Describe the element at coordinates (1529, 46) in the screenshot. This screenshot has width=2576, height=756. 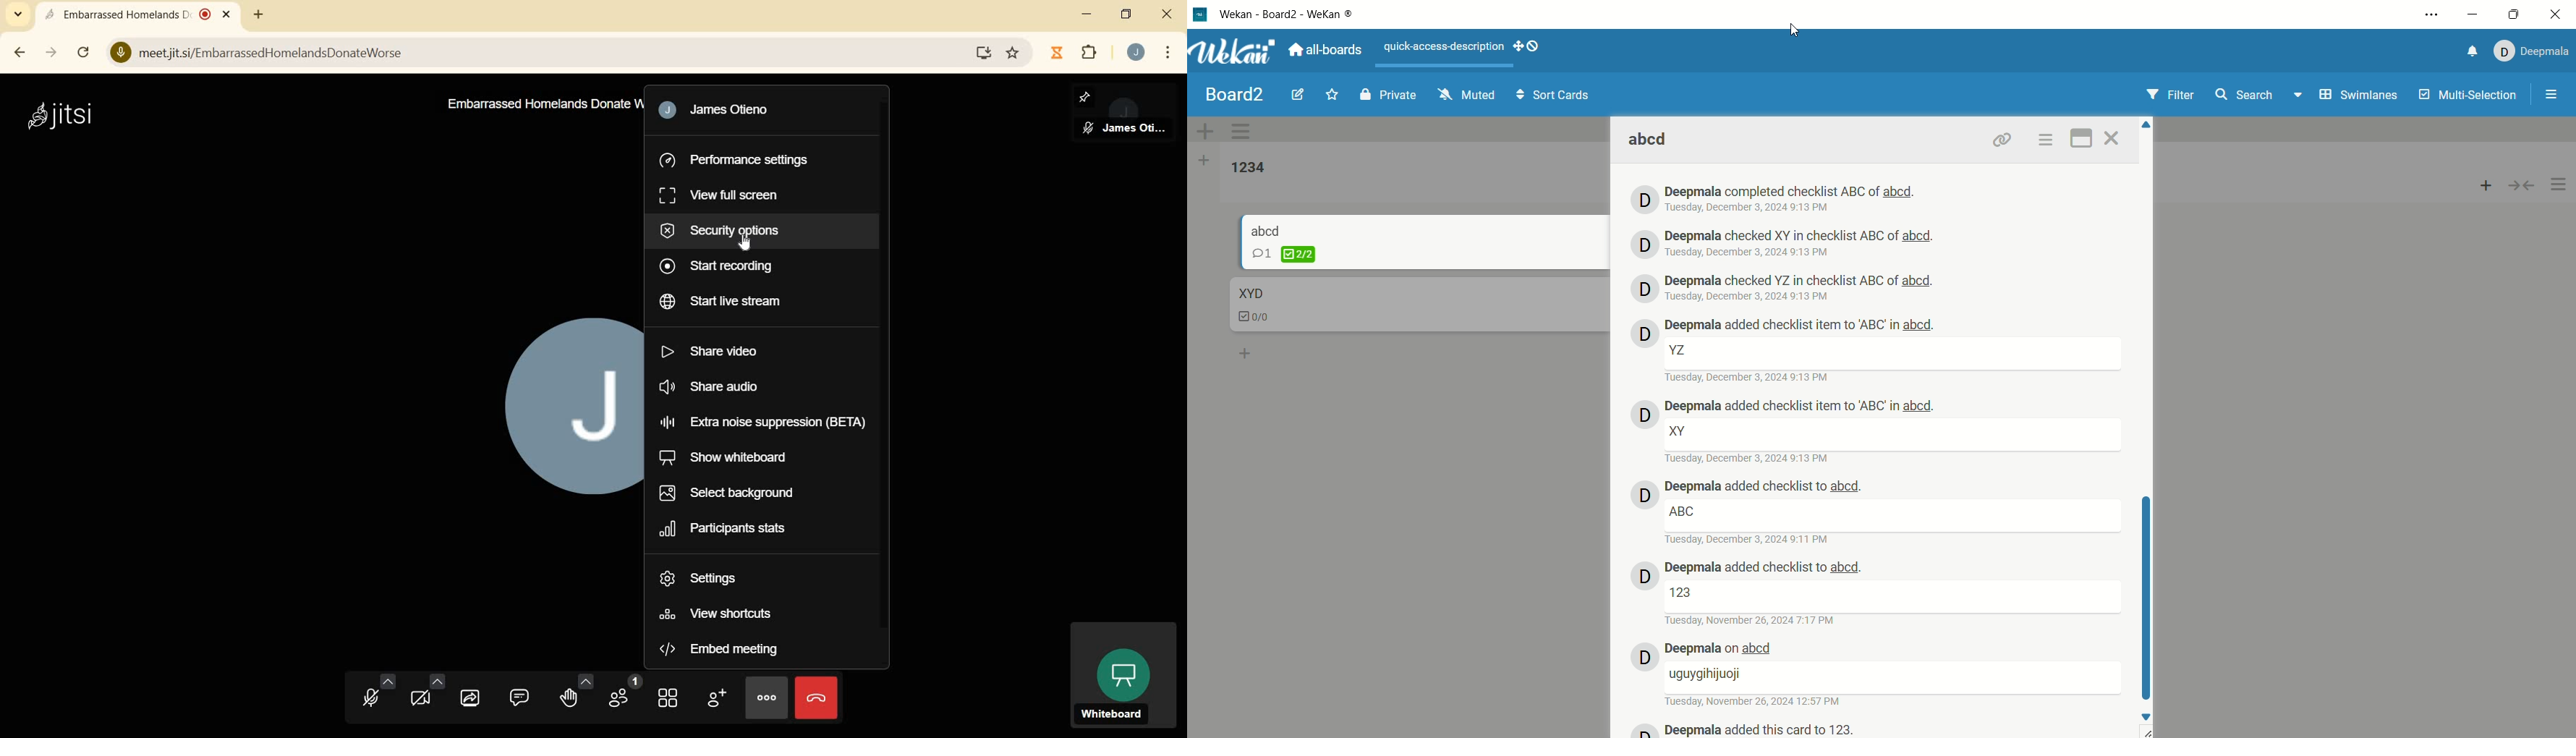
I see `show-desktop-drag-handles` at that location.